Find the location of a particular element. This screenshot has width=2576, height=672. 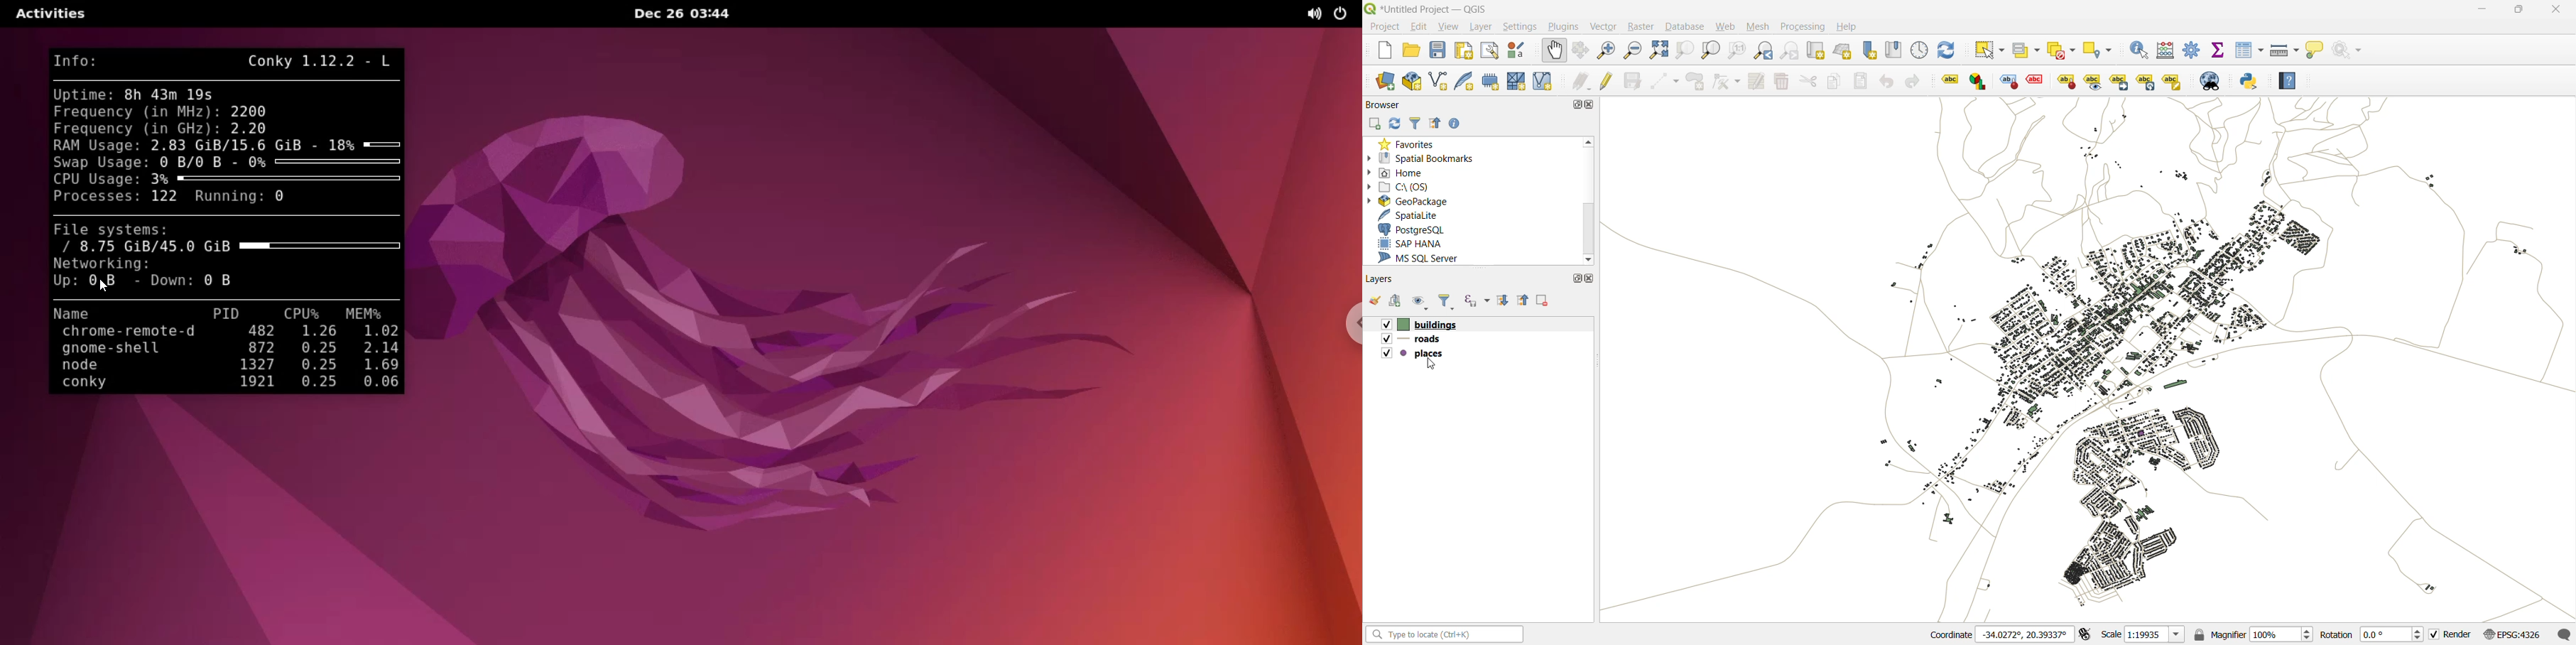

paste is located at coordinates (1863, 80).